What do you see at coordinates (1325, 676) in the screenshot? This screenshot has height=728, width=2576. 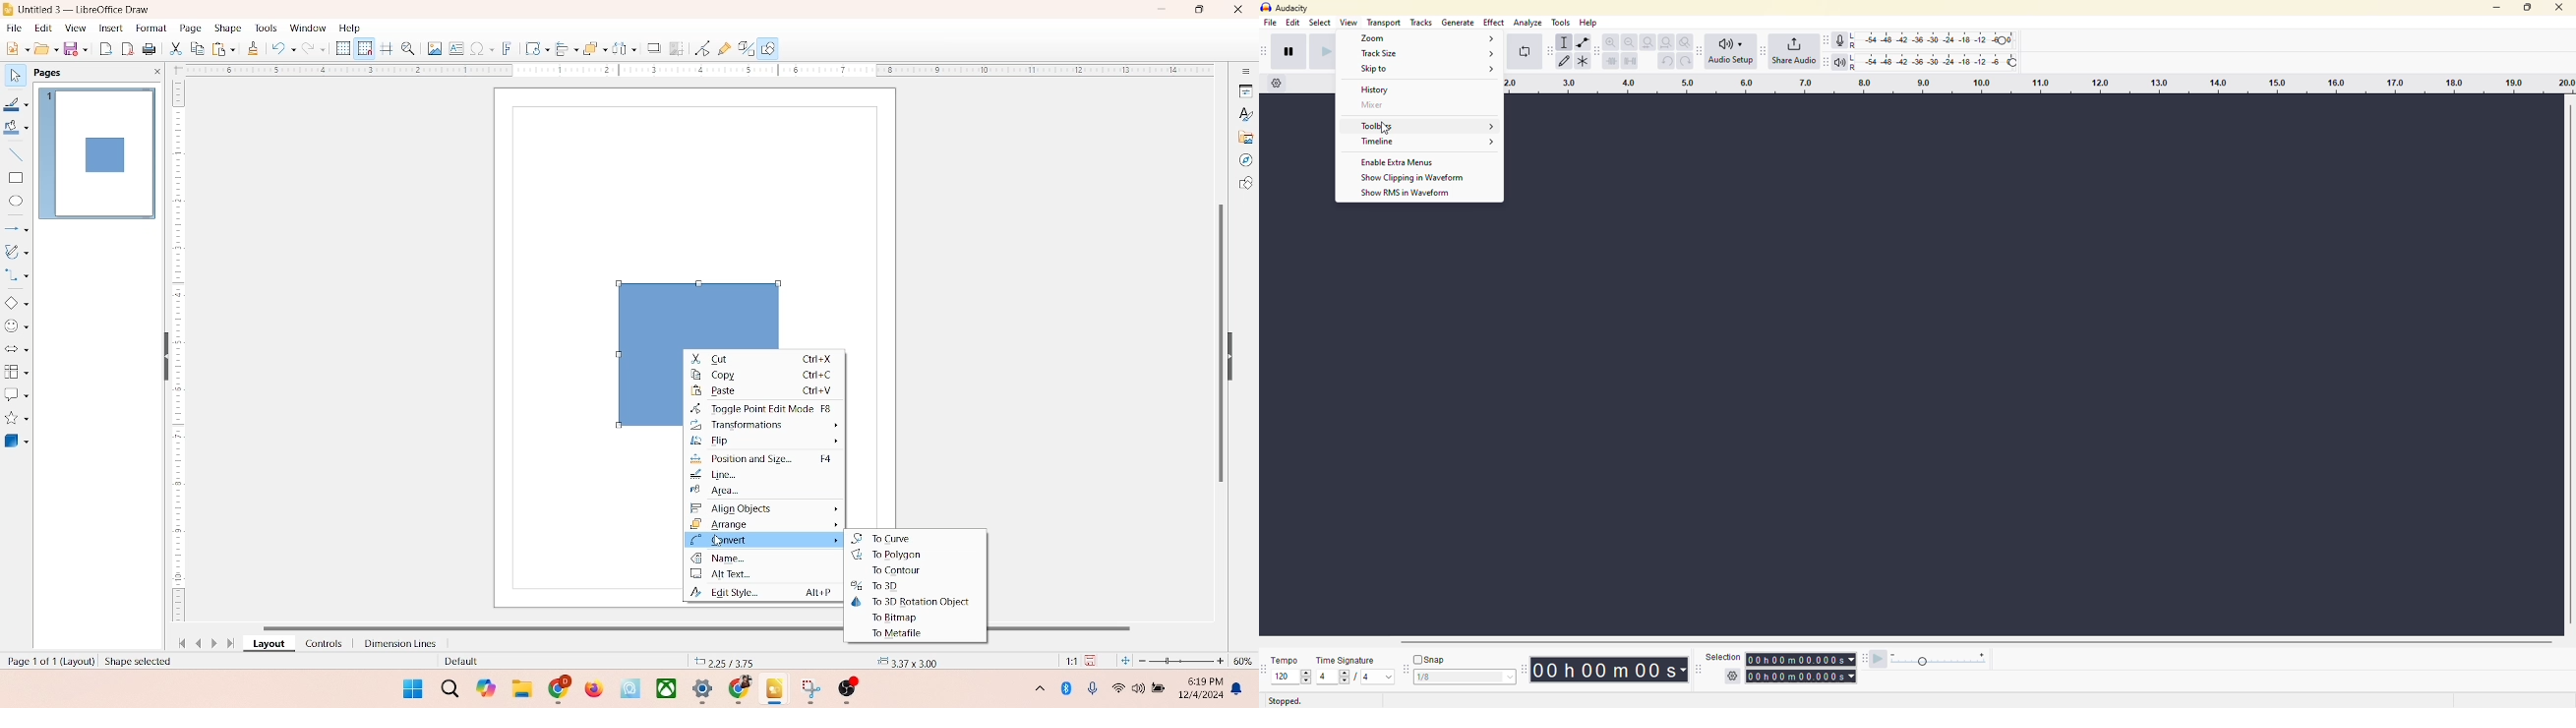 I see `4` at bounding box center [1325, 676].